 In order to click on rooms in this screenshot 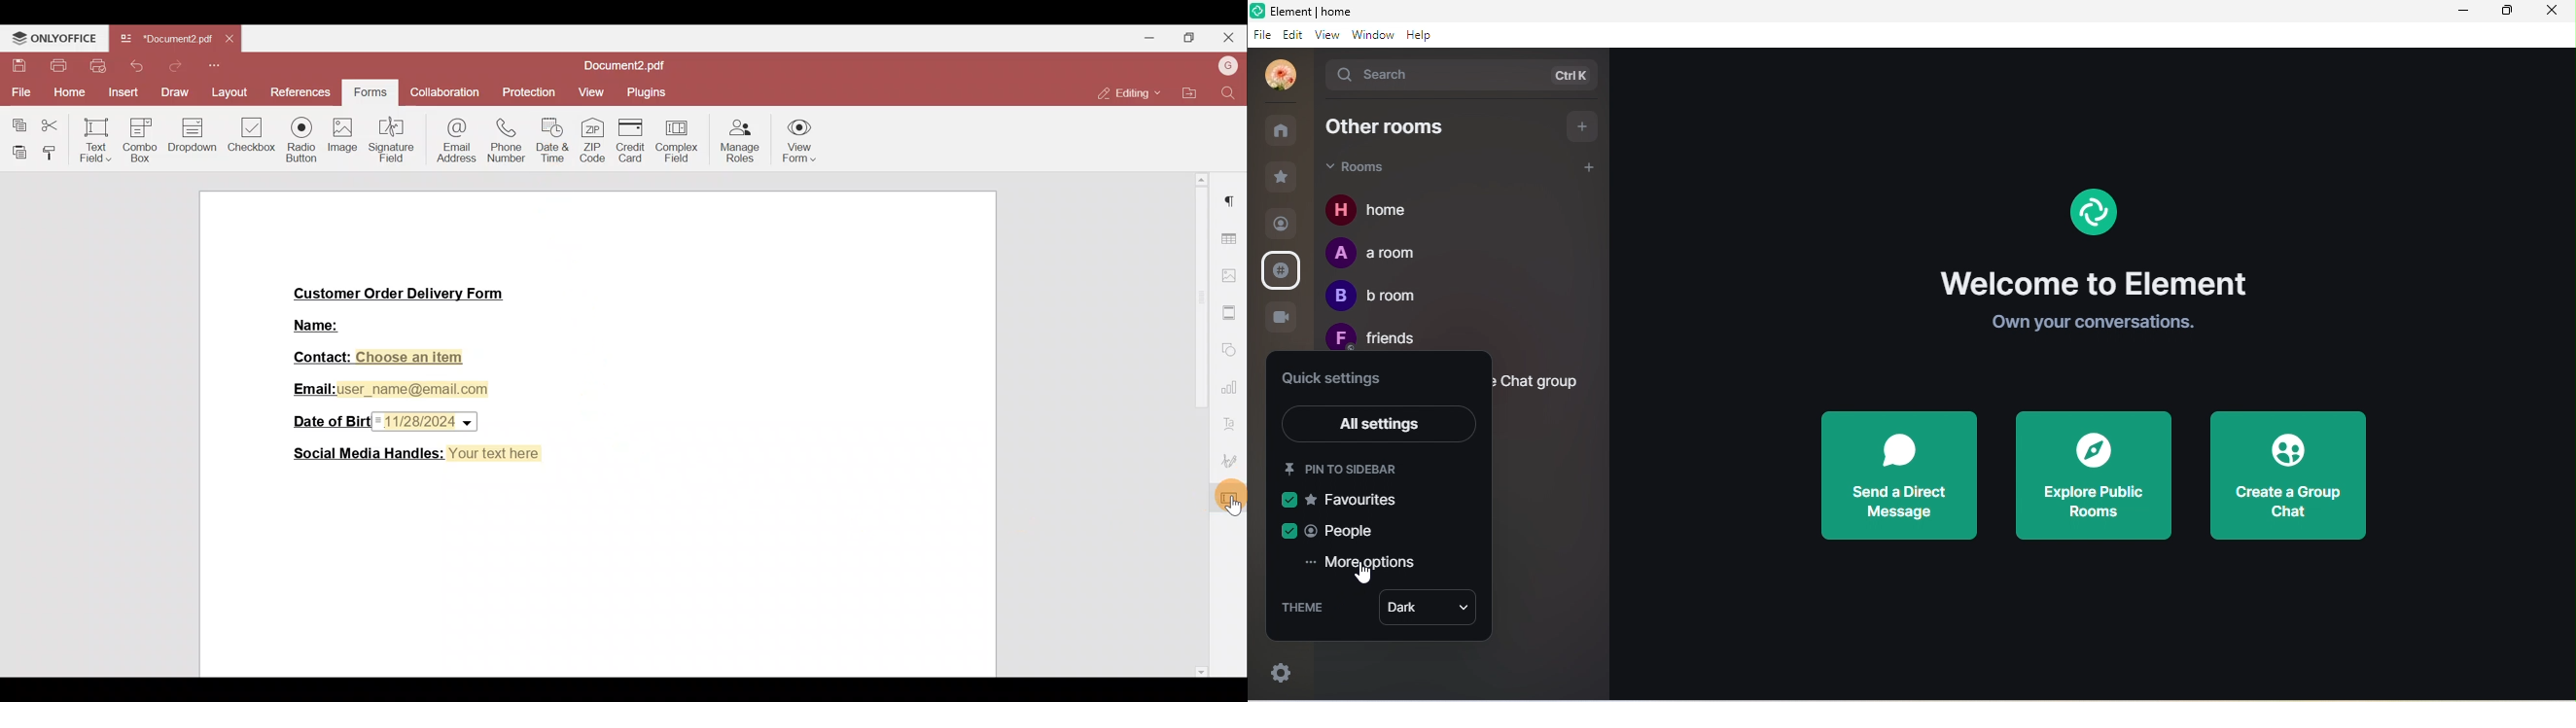, I will do `click(1373, 169)`.